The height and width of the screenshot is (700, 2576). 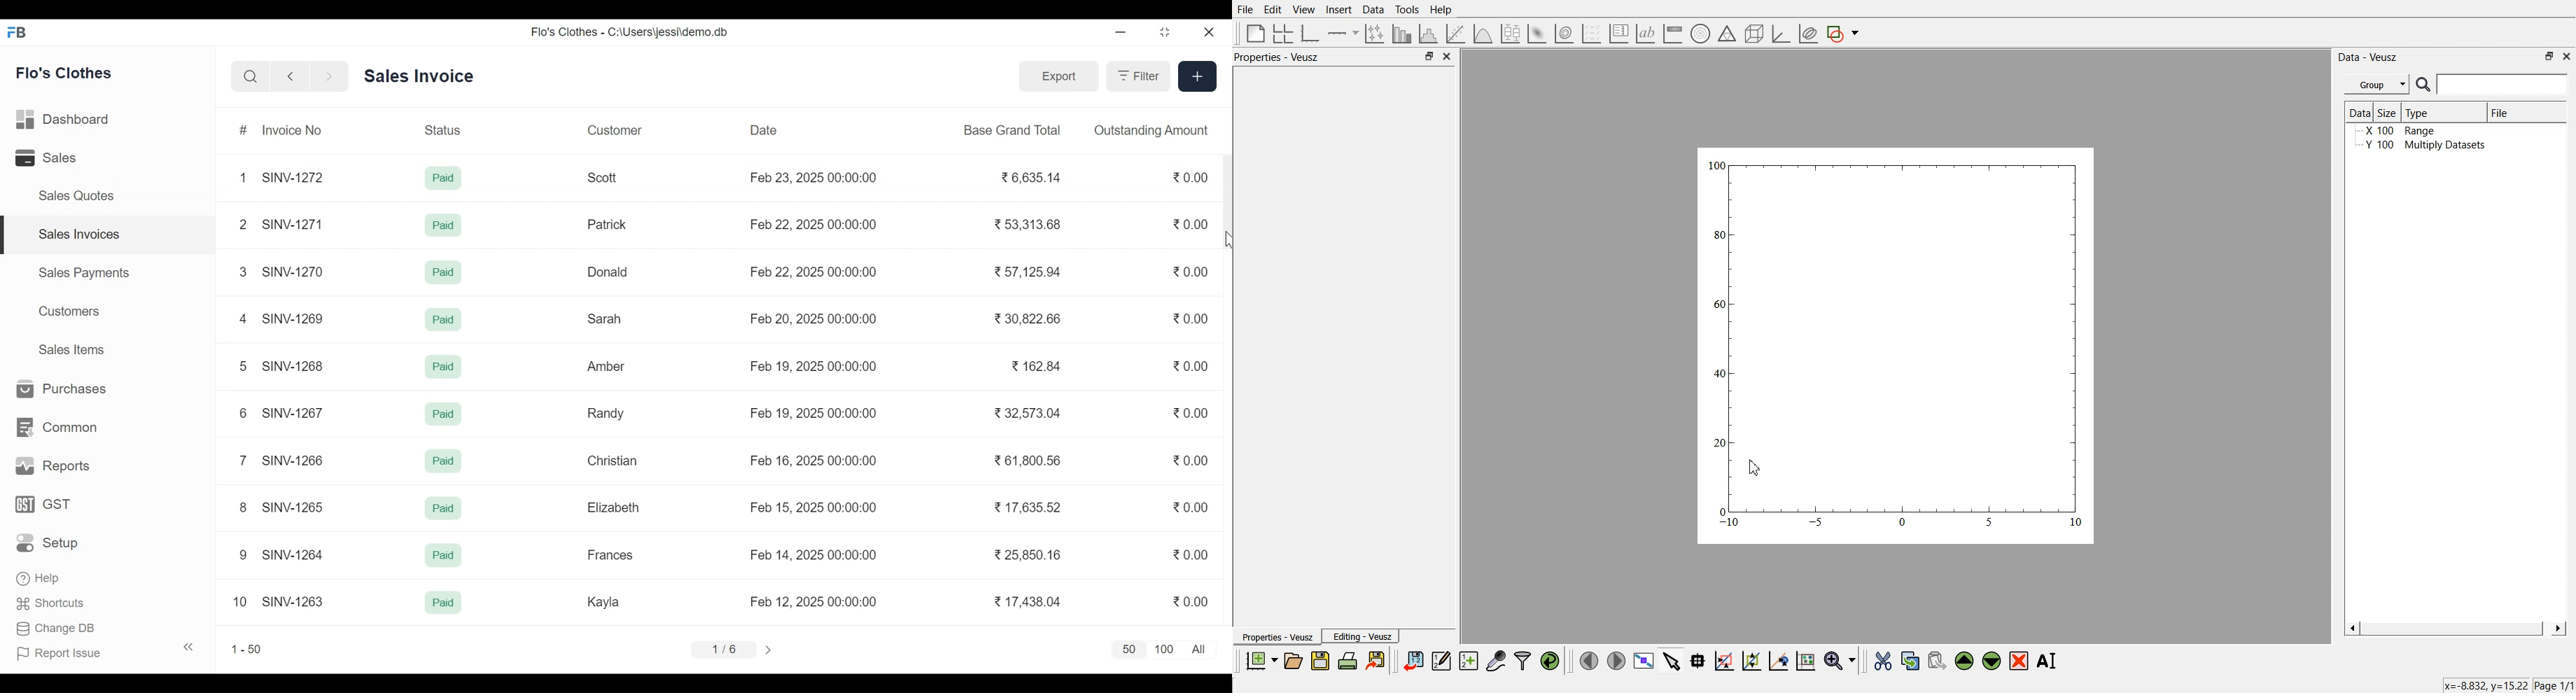 What do you see at coordinates (1431, 33) in the screenshot?
I see `histogram` at bounding box center [1431, 33].